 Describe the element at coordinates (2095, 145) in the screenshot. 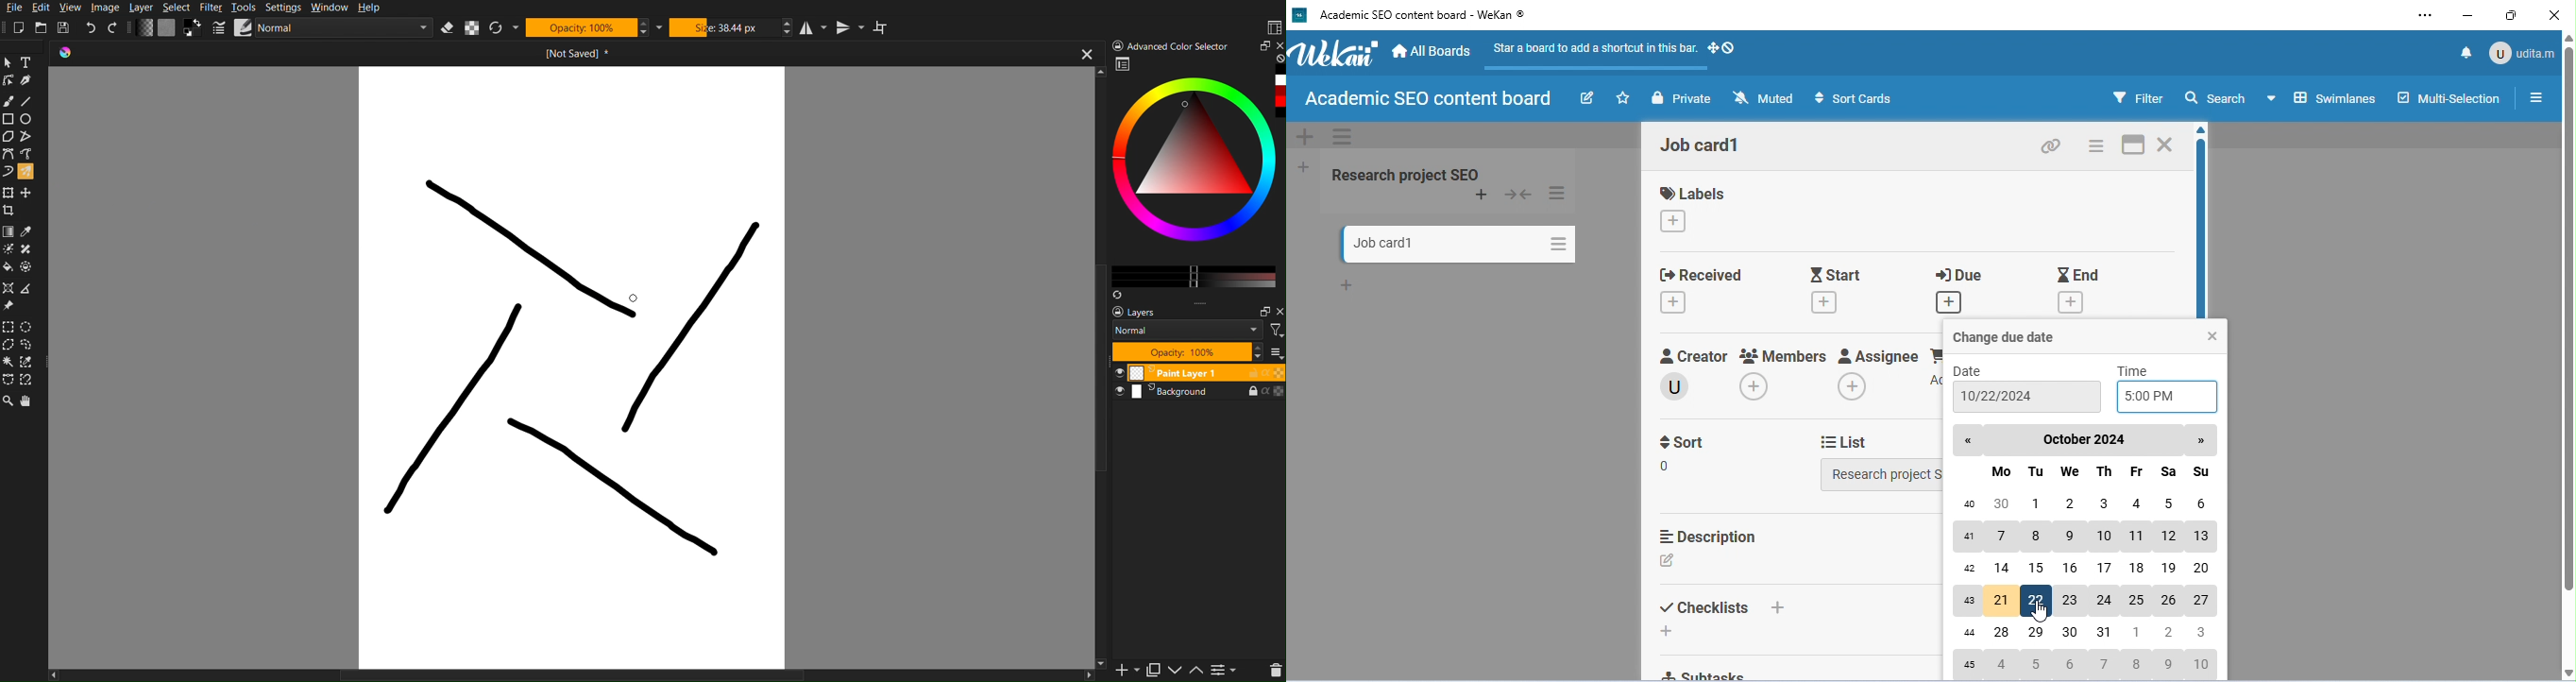

I see `card actions` at that location.